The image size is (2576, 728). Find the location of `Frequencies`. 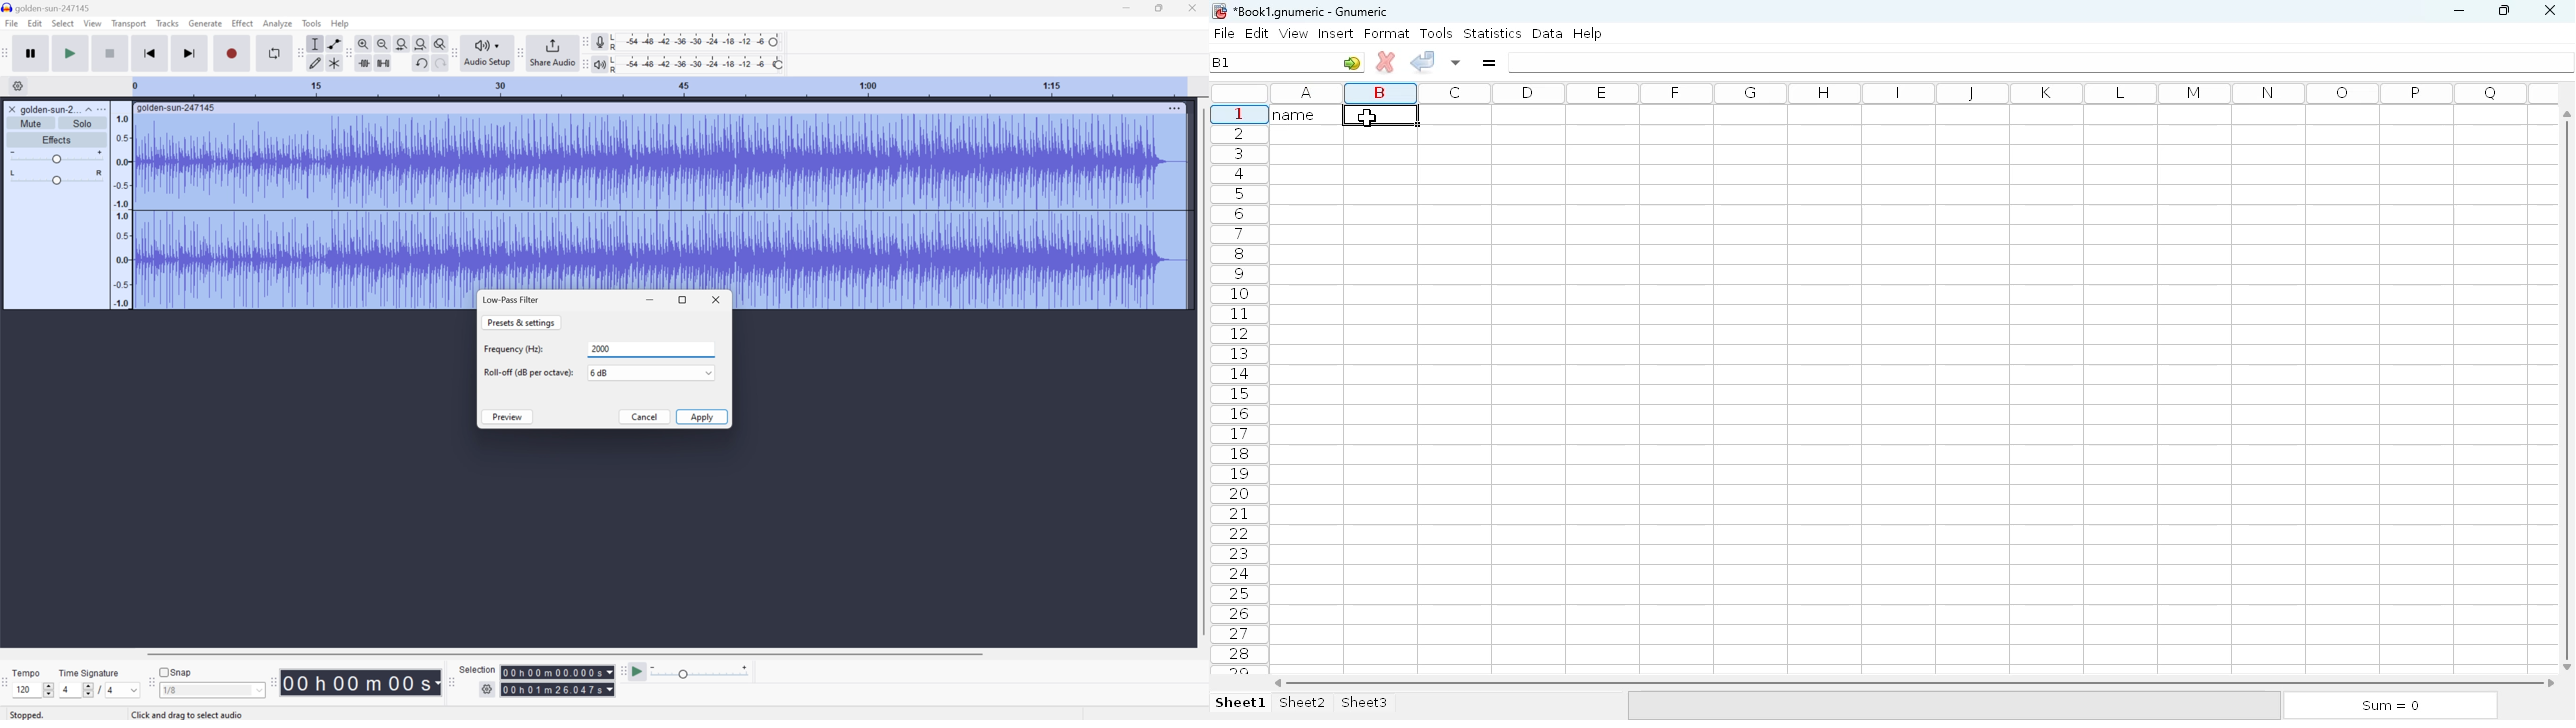

Frequencies is located at coordinates (122, 211).